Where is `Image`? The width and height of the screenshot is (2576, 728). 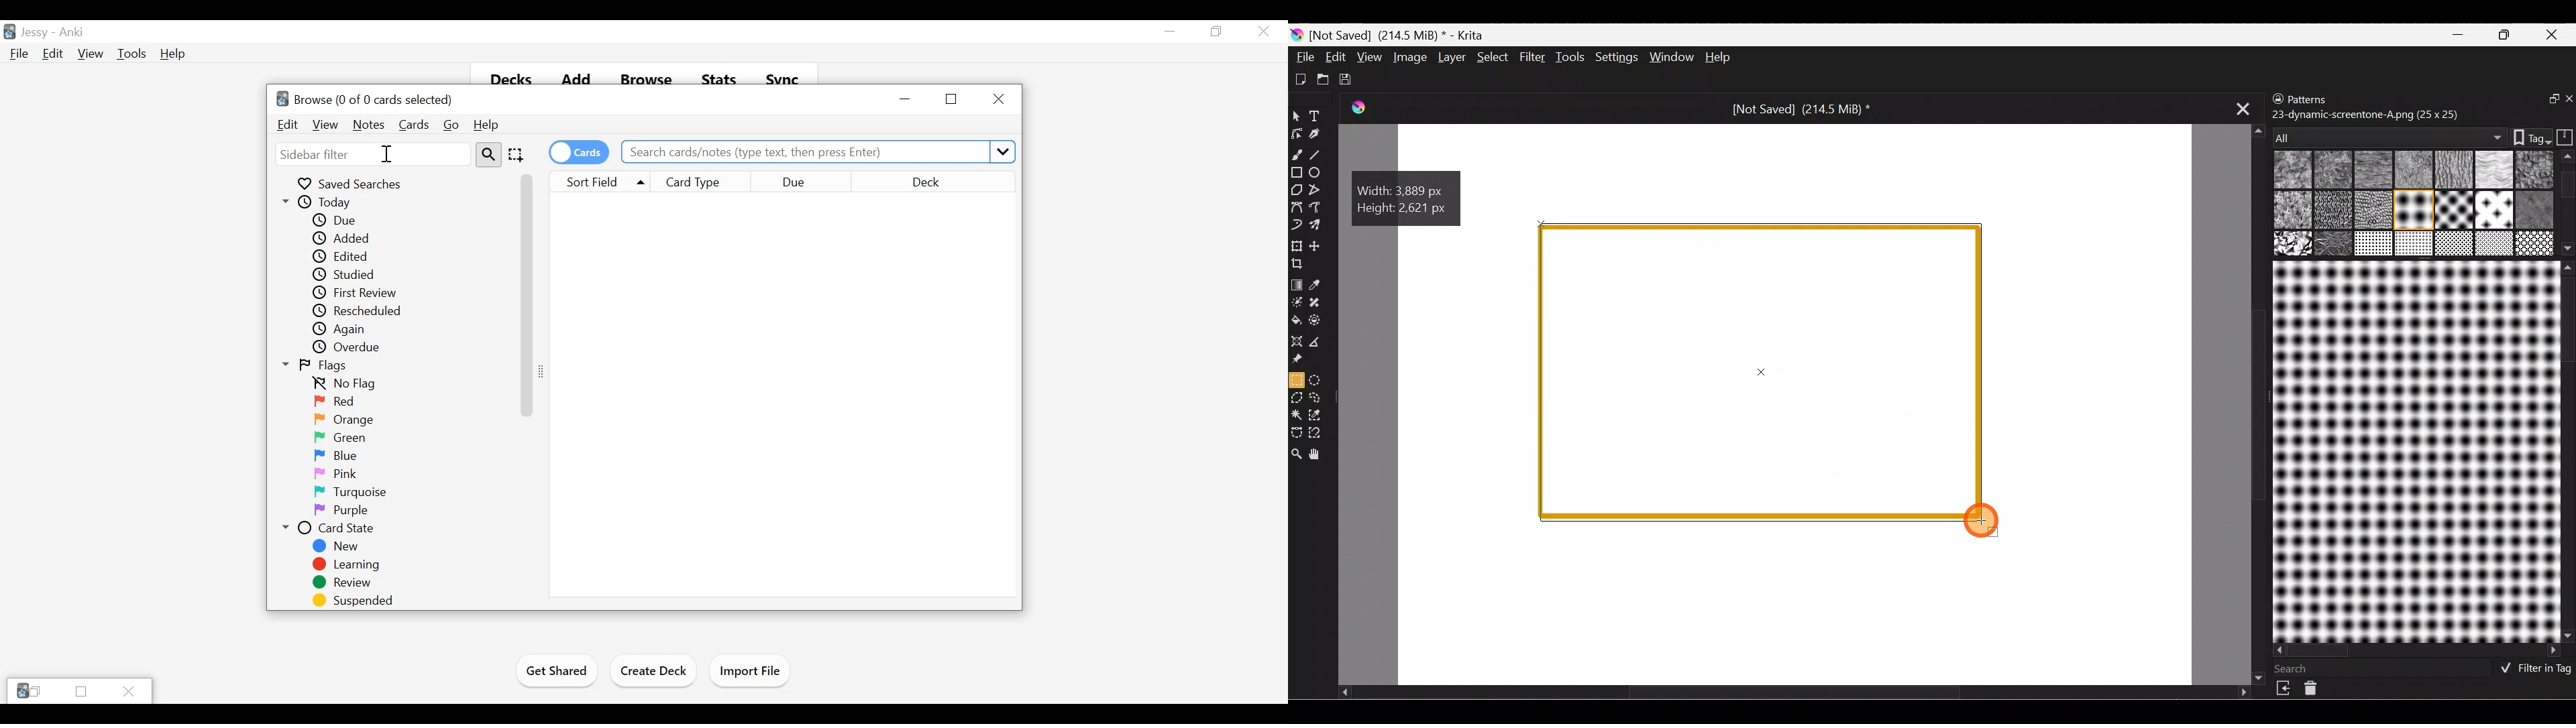 Image is located at coordinates (1408, 57).